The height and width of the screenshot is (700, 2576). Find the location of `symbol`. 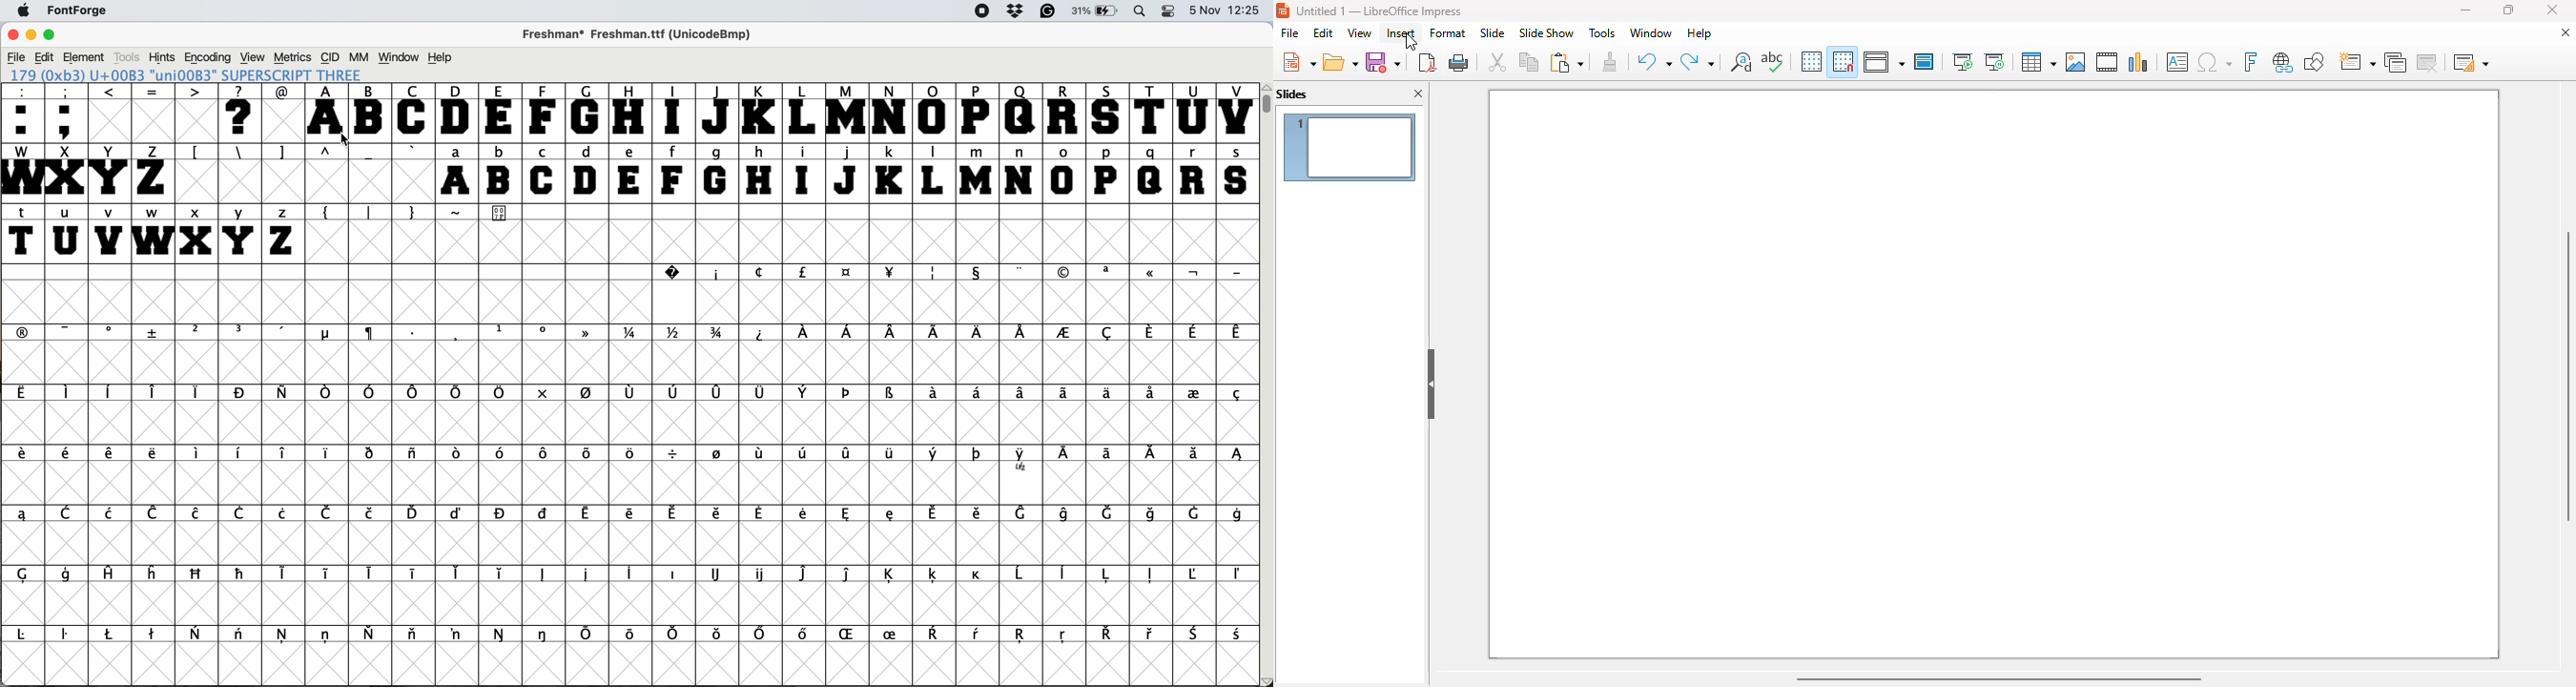

symbol is located at coordinates (1152, 394).